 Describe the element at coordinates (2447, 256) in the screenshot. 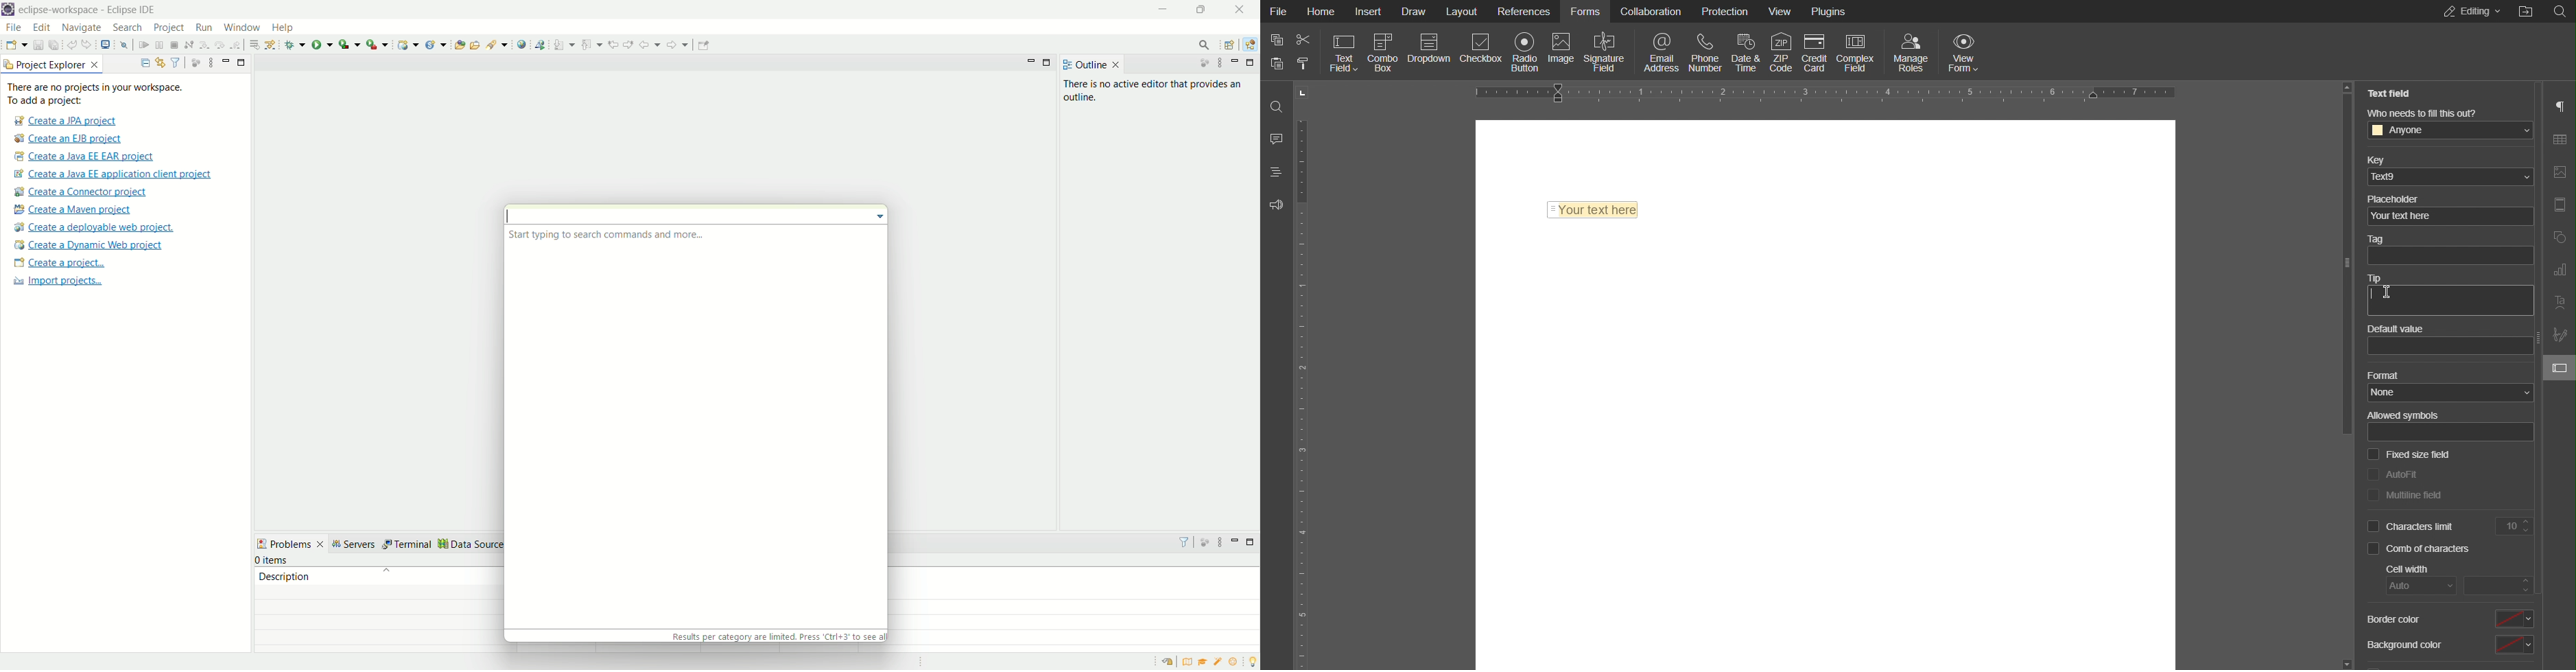

I see `textbox` at that location.